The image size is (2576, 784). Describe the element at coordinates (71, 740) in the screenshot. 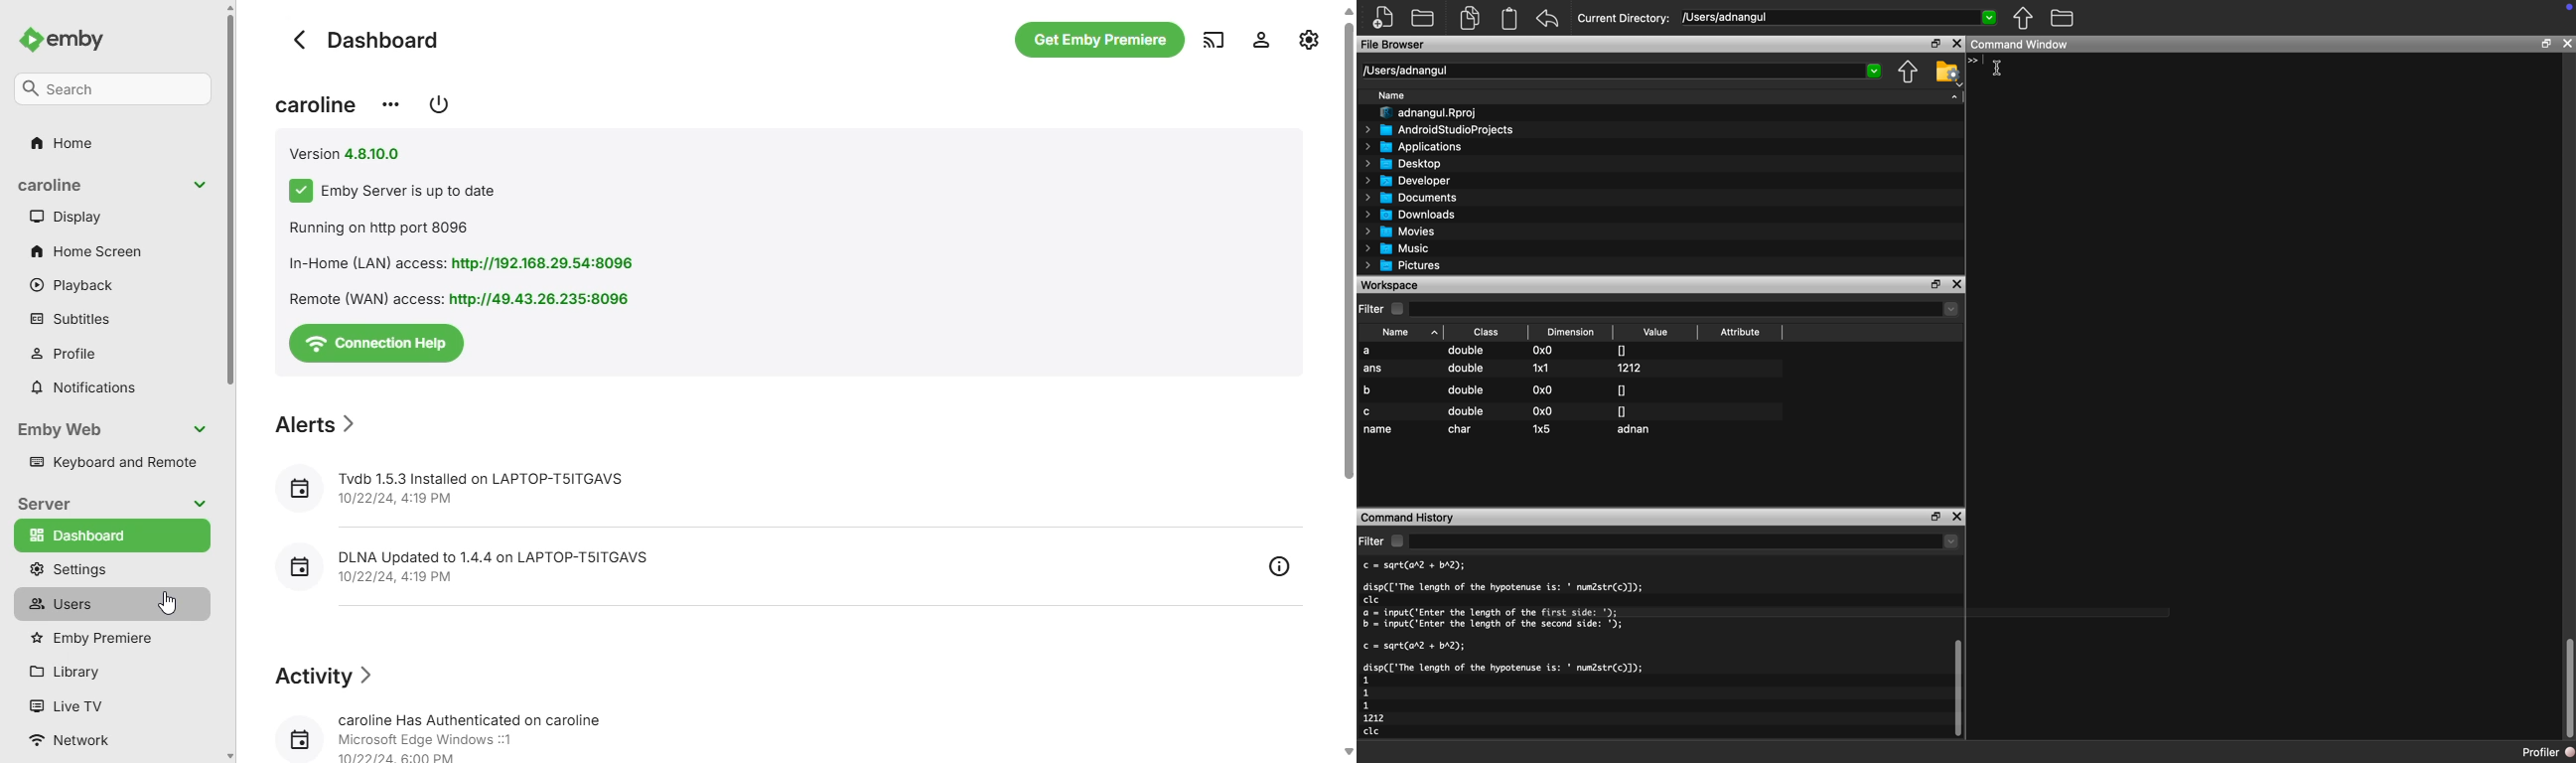

I see `network` at that location.